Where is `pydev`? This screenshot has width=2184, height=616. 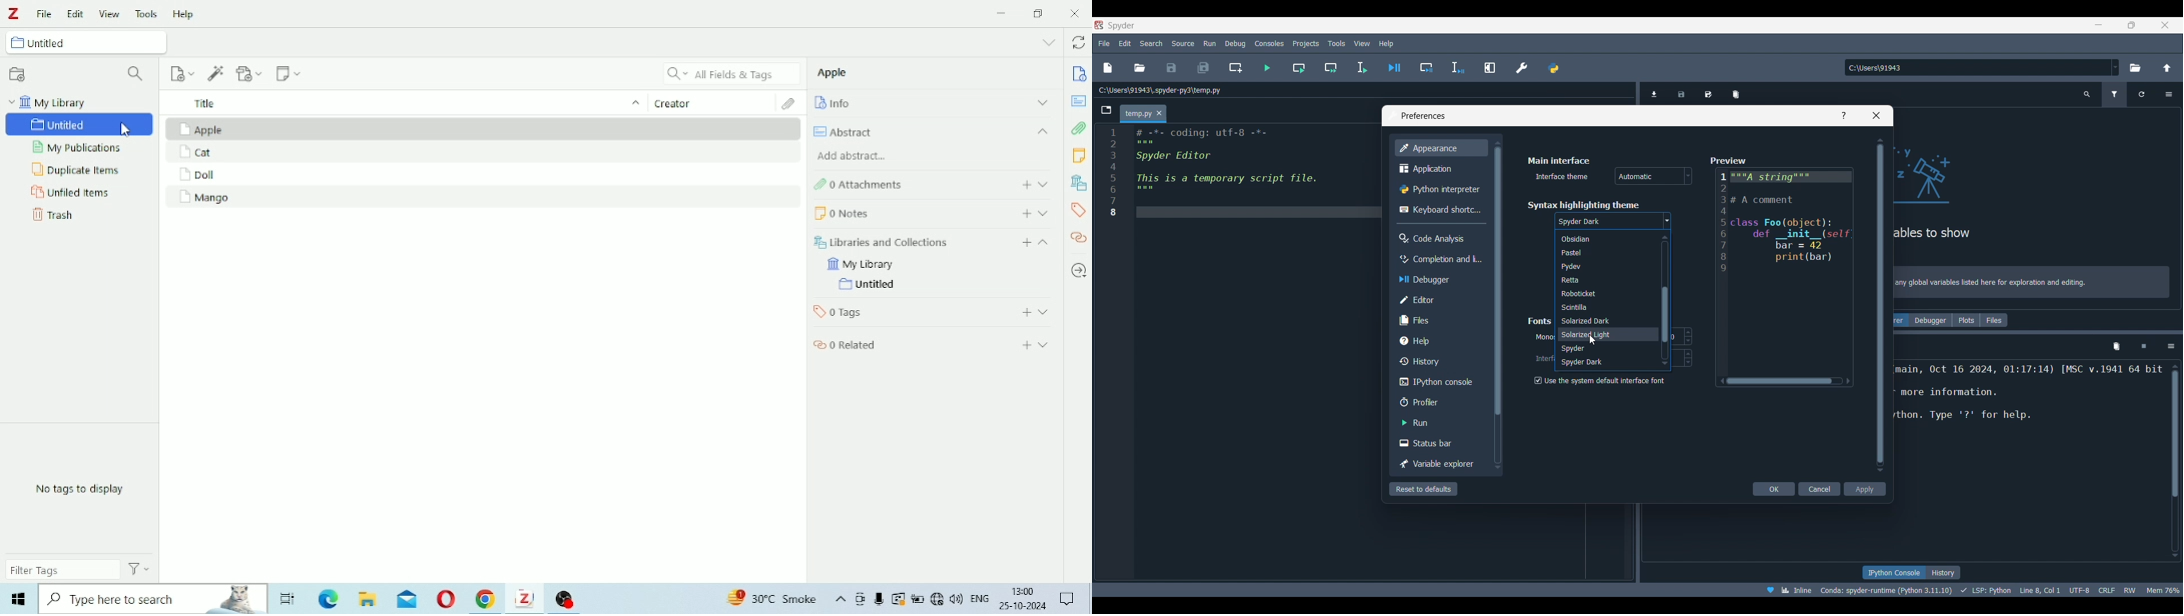 pydev is located at coordinates (1599, 267).